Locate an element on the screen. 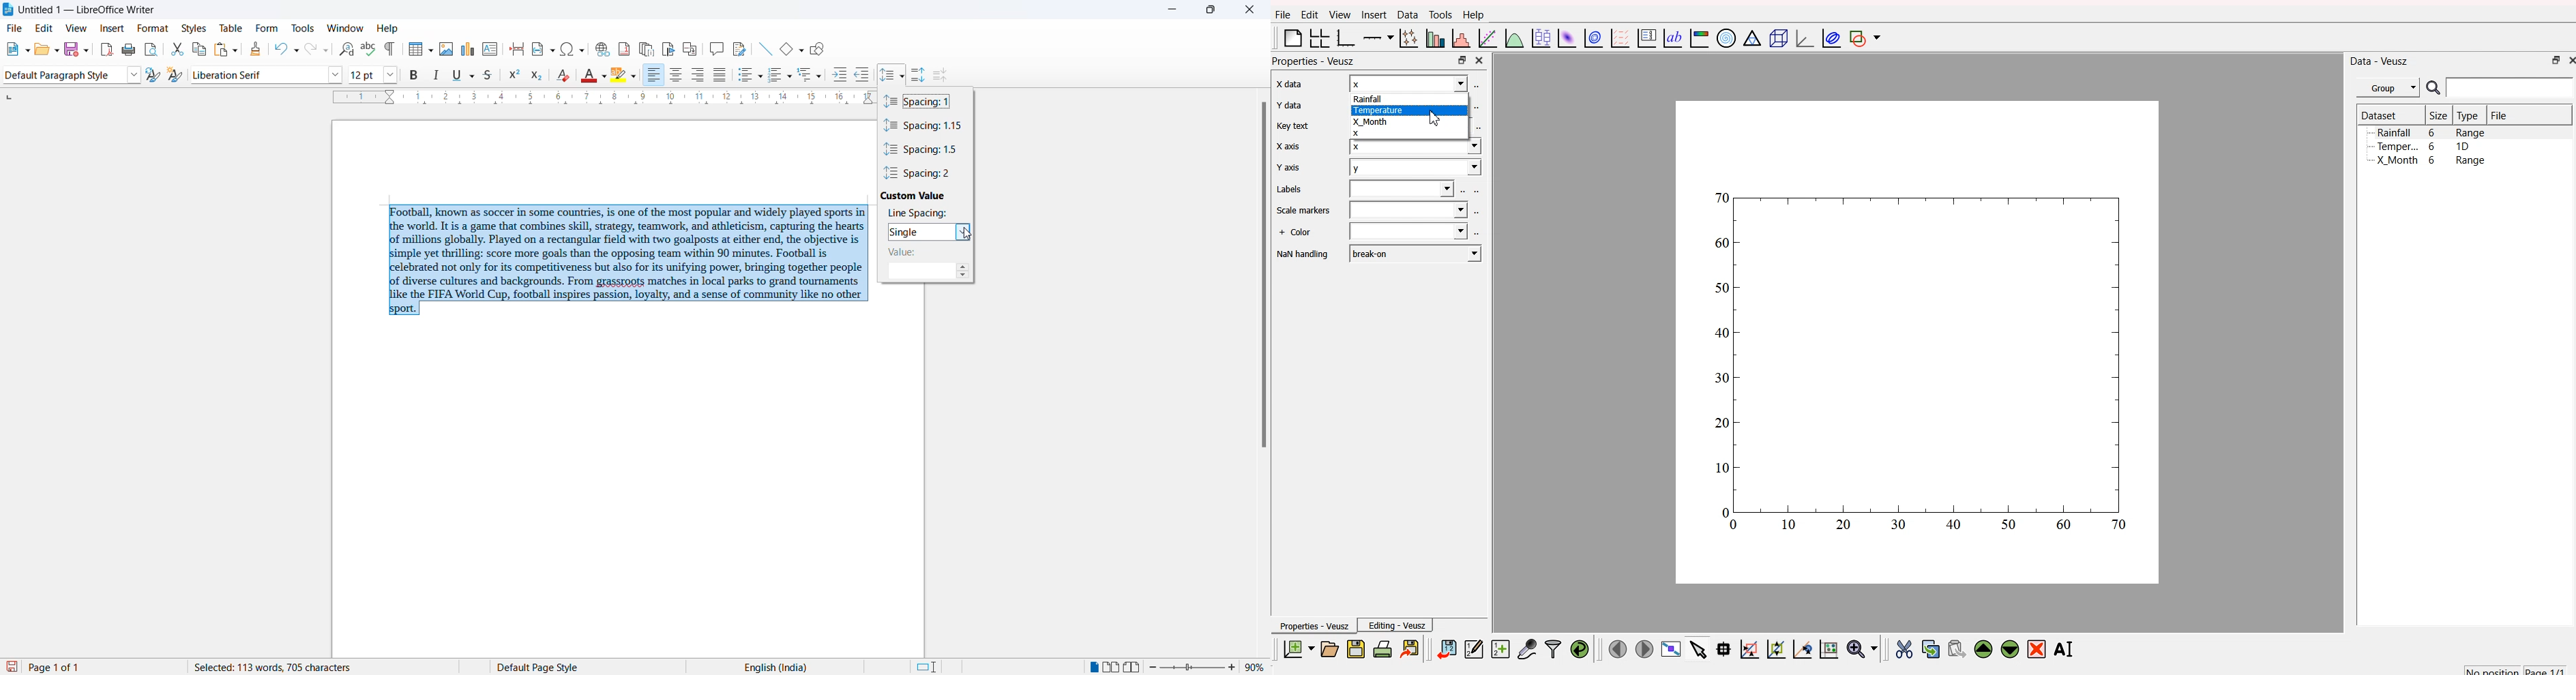 The height and width of the screenshot is (700, 2576). plot covariance ellipses is located at coordinates (1829, 38).